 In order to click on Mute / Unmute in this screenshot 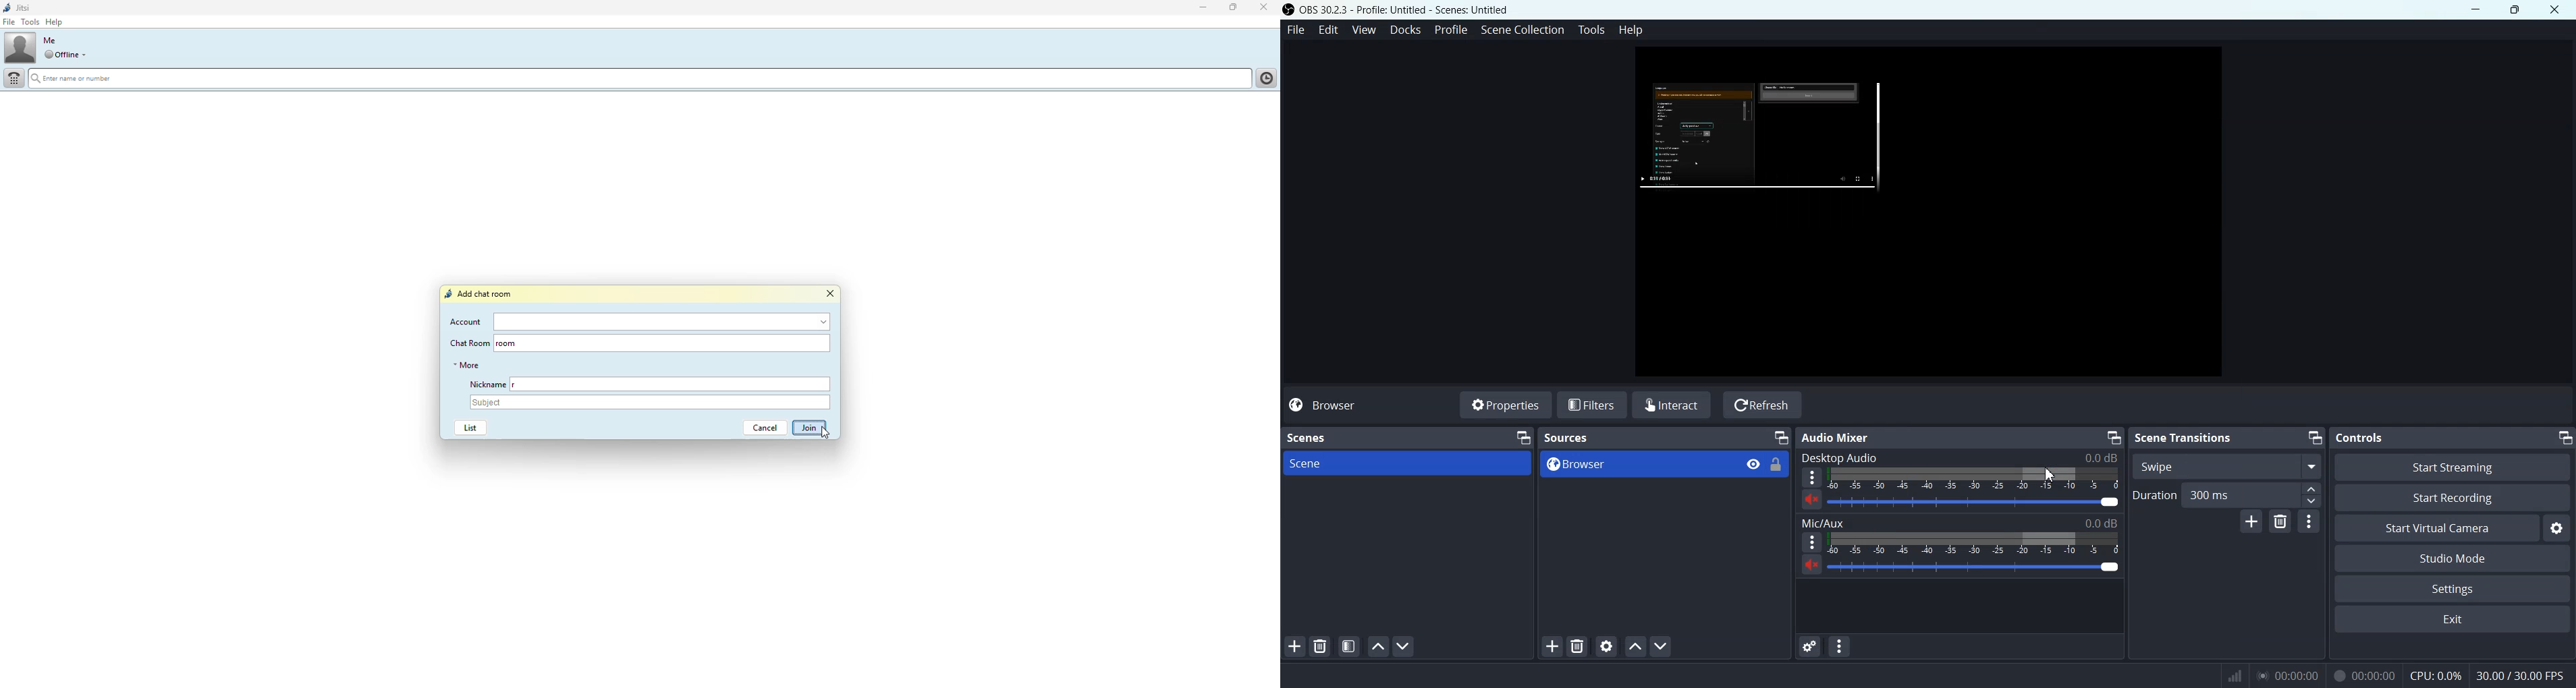, I will do `click(1812, 565)`.